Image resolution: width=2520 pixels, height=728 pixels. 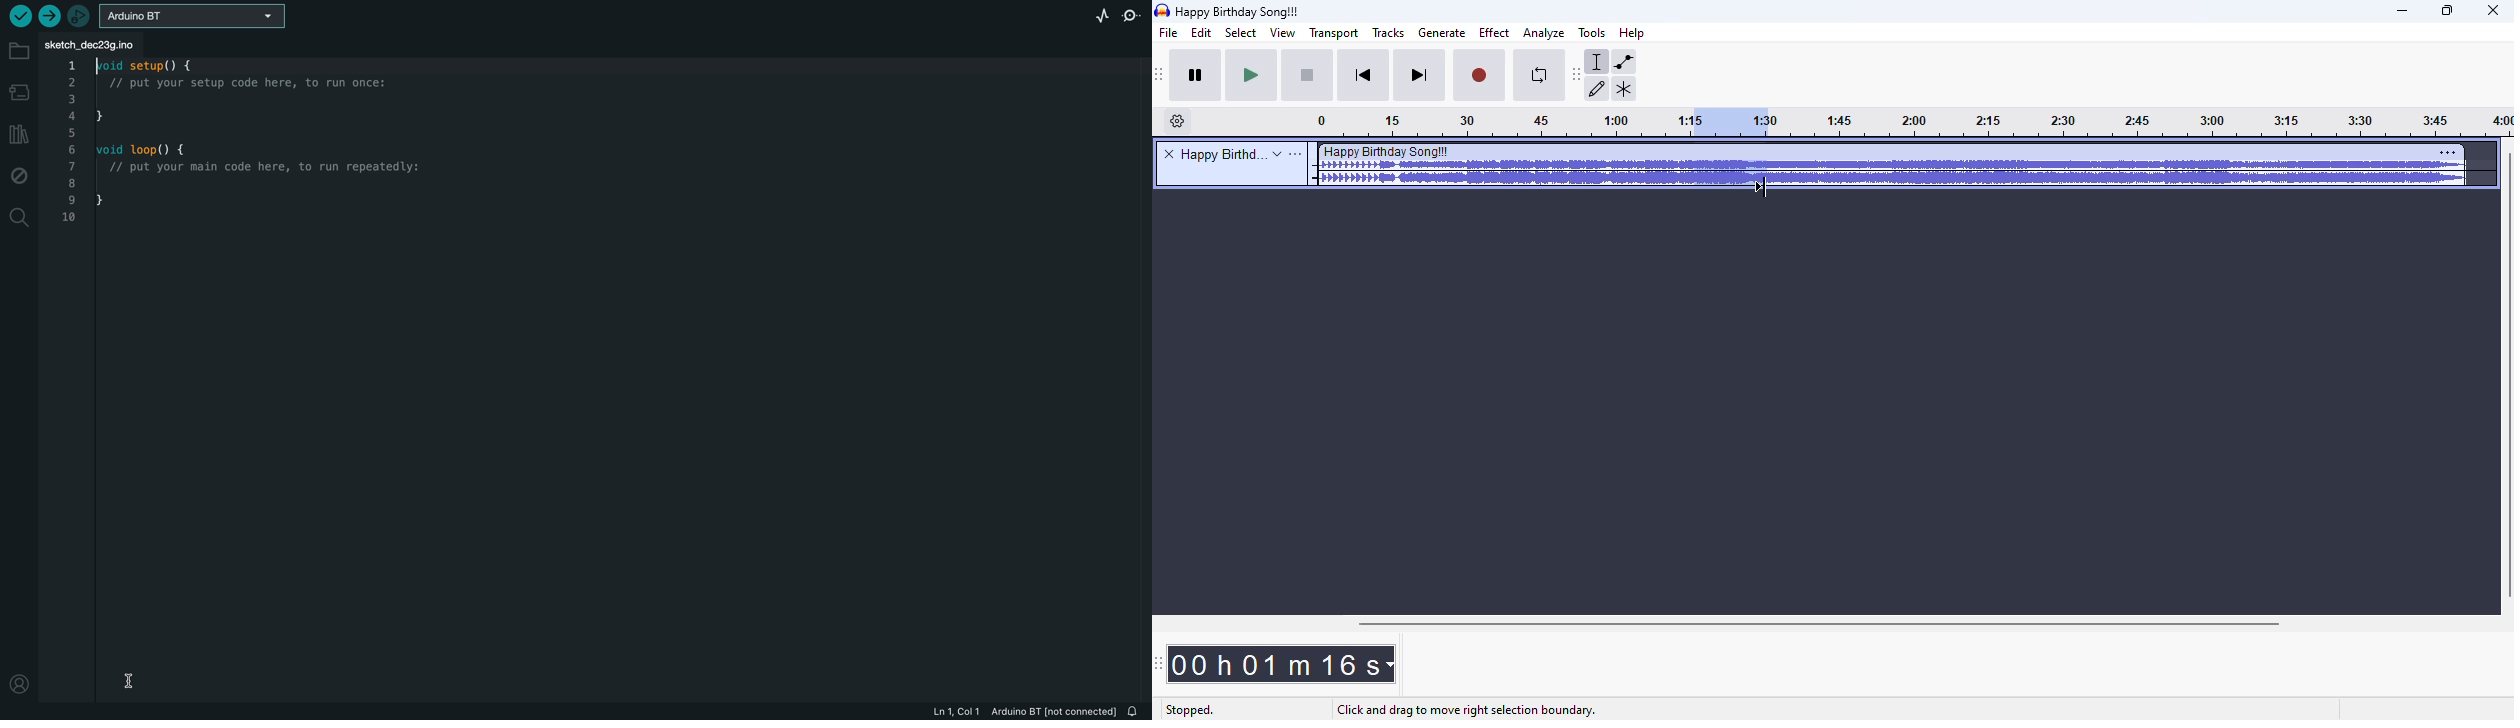 What do you see at coordinates (18, 54) in the screenshot?
I see `folder` at bounding box center [18, 54].